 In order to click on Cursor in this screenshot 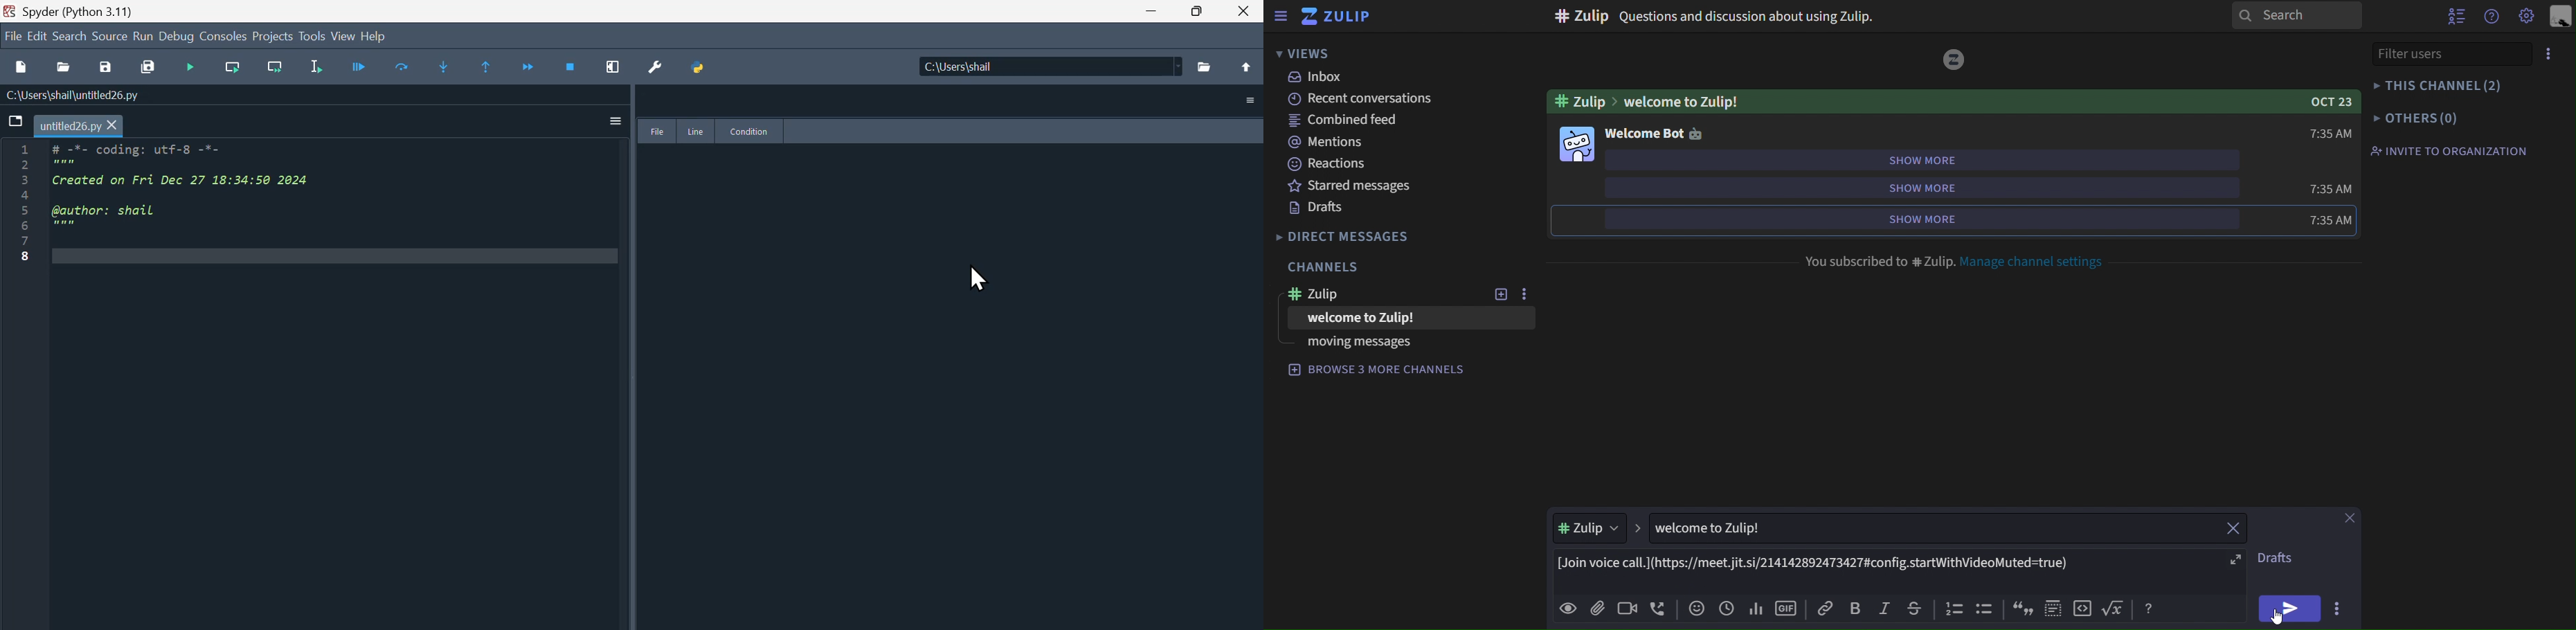, I will do `click(979, 280)`.